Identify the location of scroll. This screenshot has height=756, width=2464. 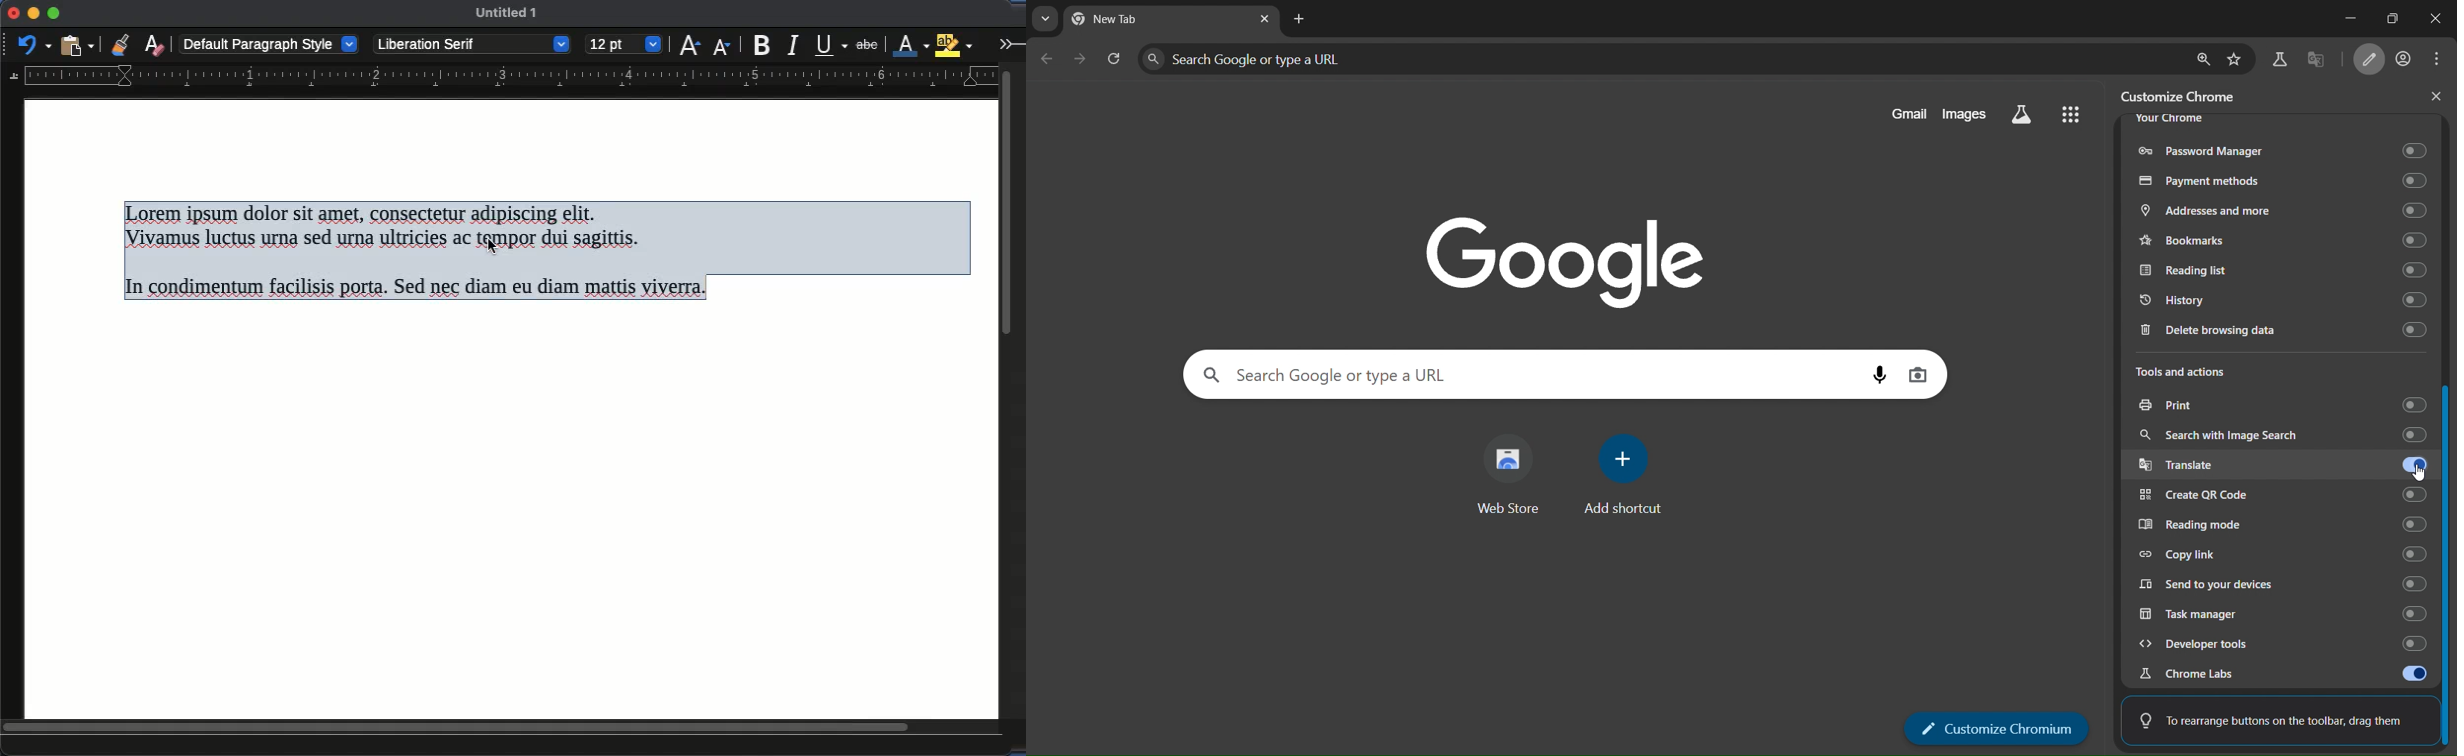
(502, 729).